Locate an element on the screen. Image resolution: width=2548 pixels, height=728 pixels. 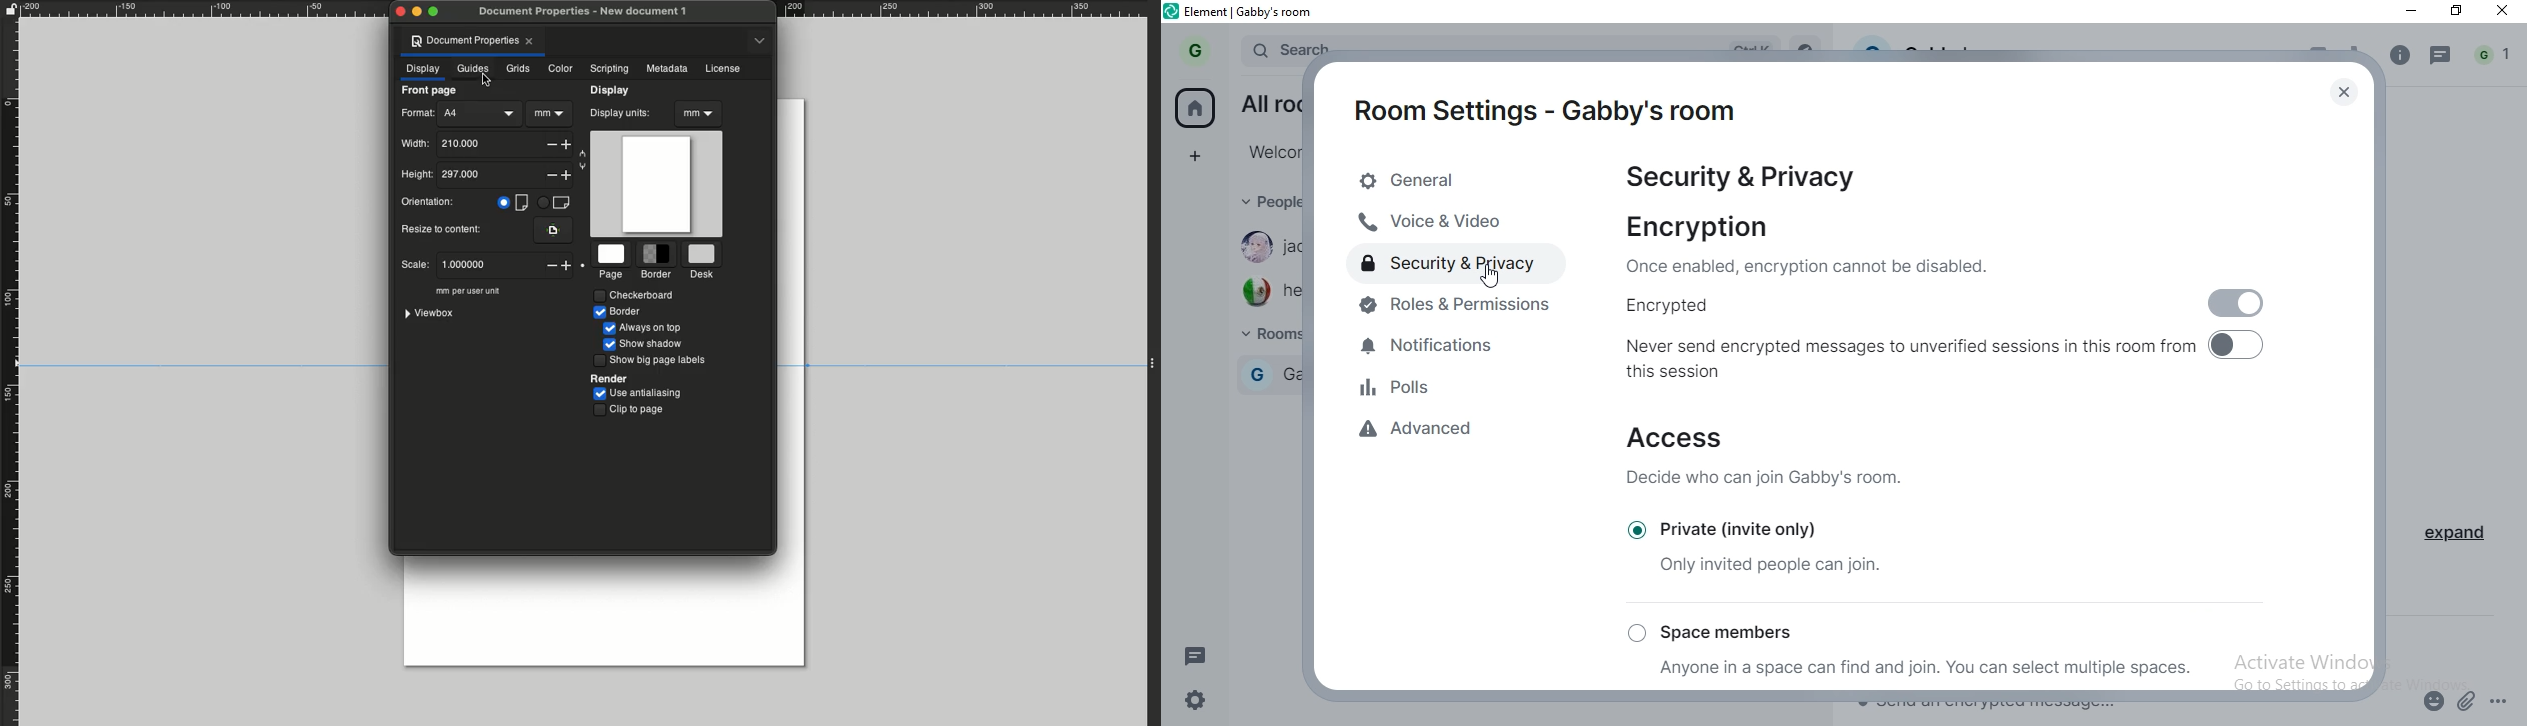
space members is located at coordinates (1717, 632).